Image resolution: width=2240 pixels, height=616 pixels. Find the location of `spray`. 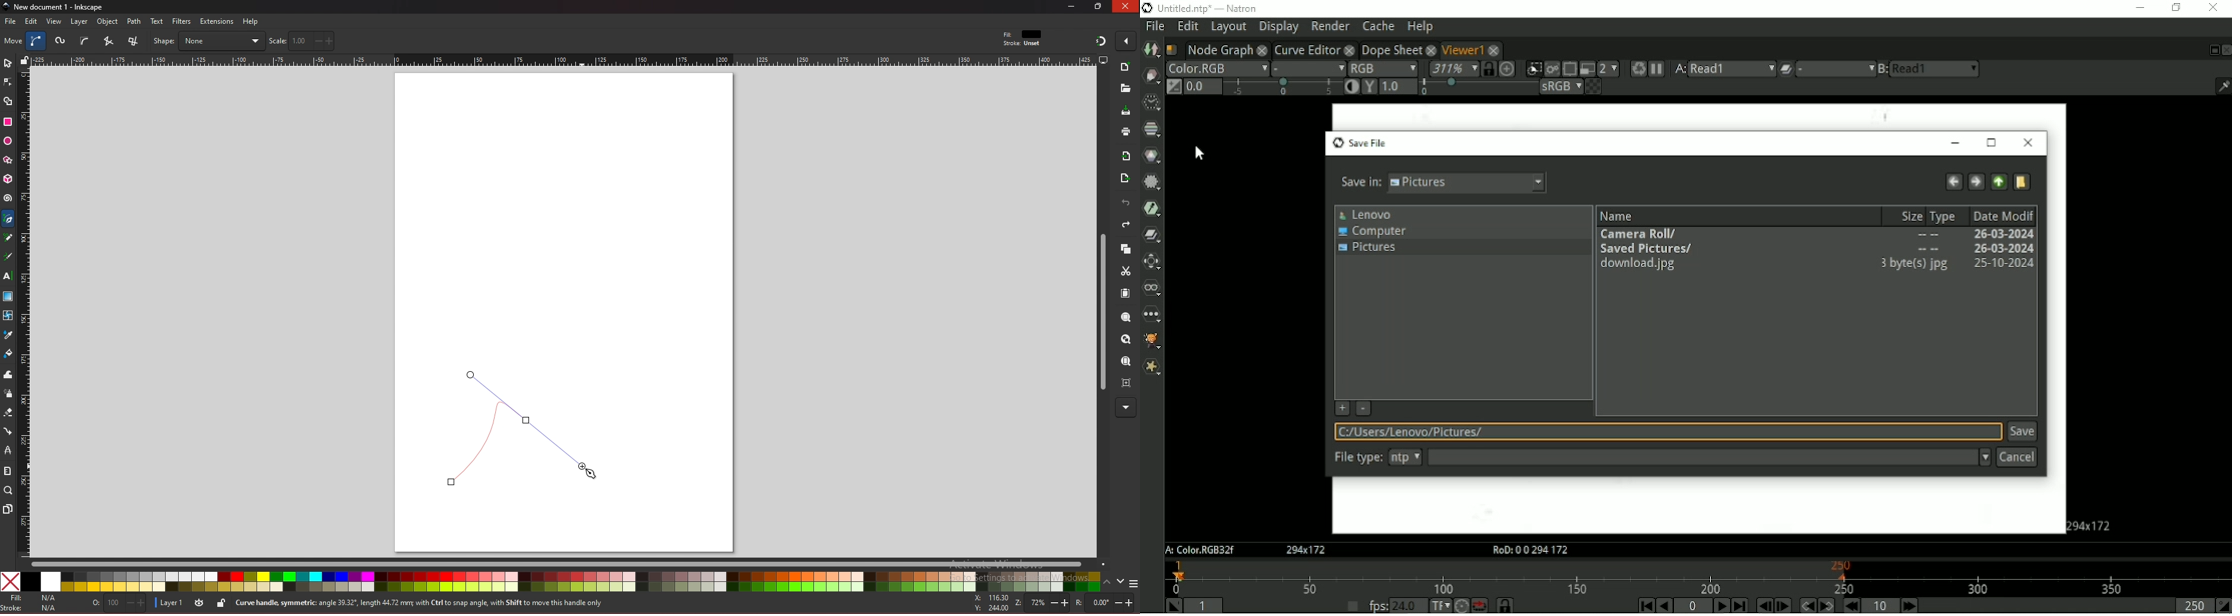

spray is located at coordinates (8, 394).